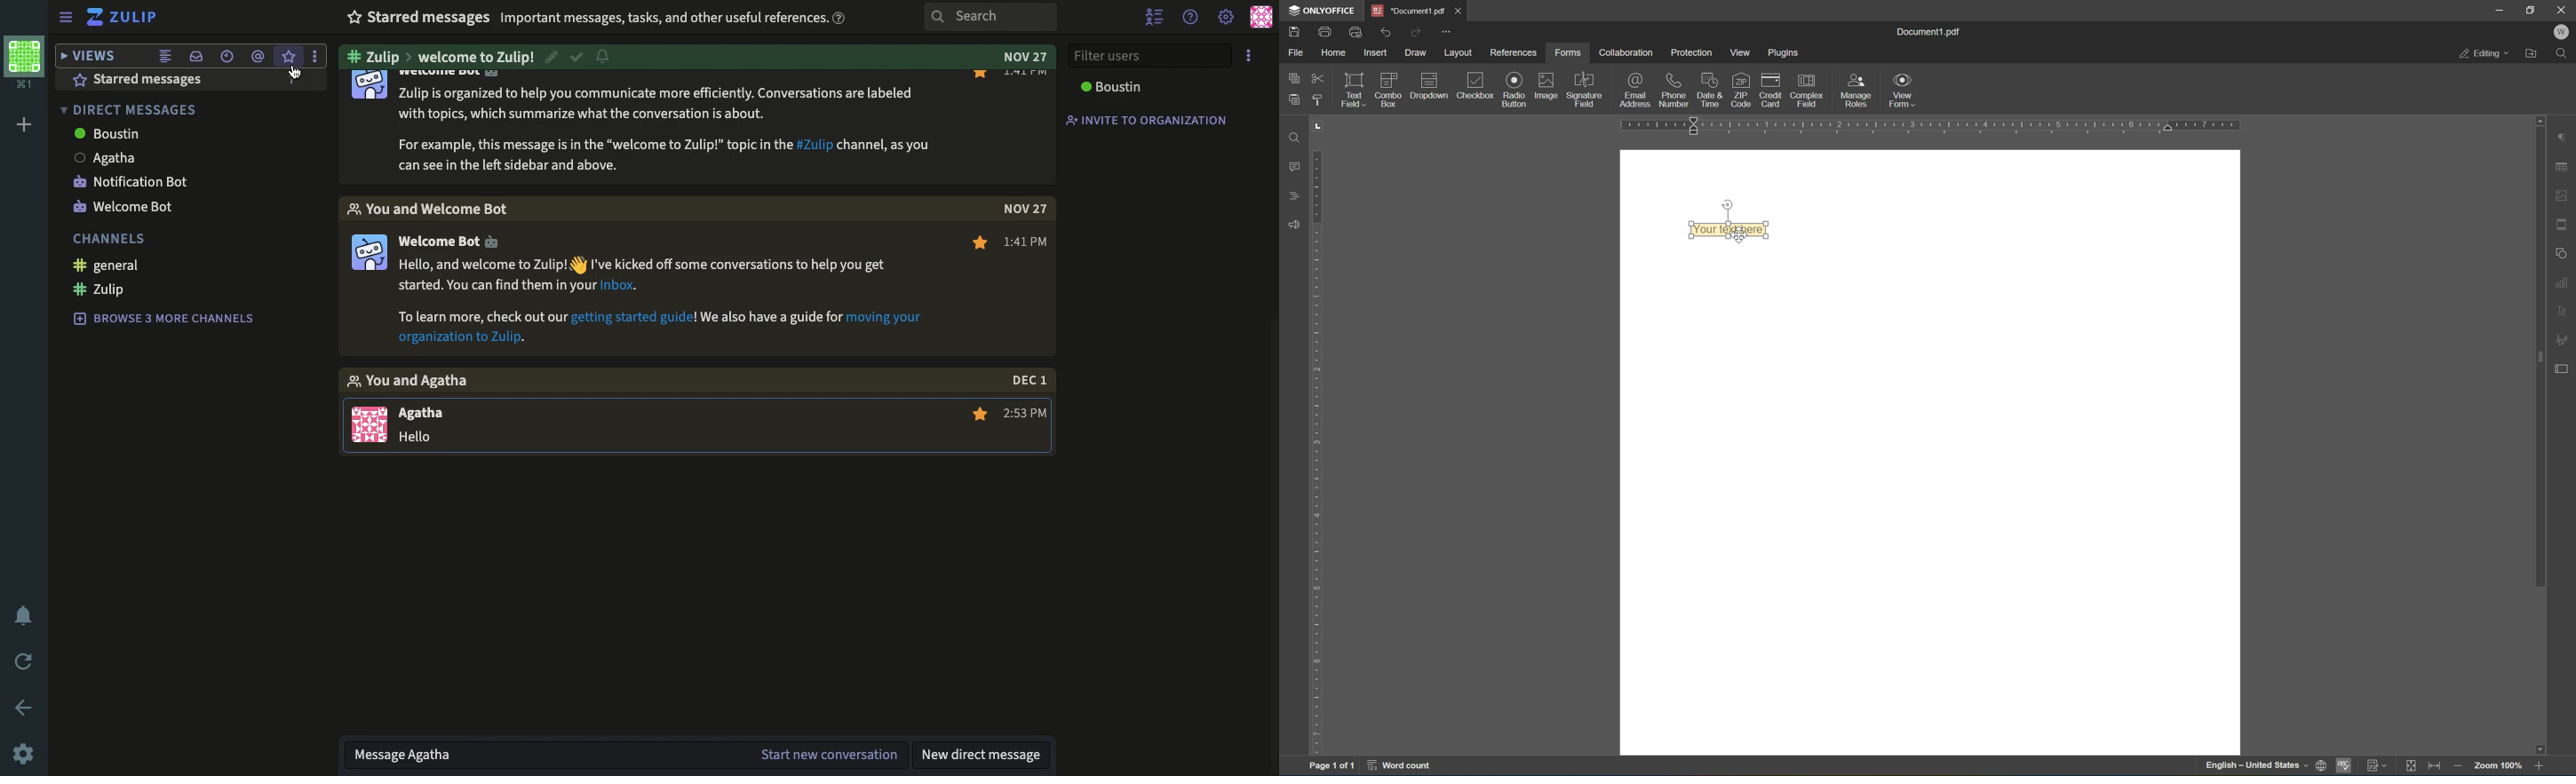 This screenshot has width=2576, height=784. What do you see at coordinates (575, 55) in the screenshot?
I see `confirm` at bounding box center [575, 55].